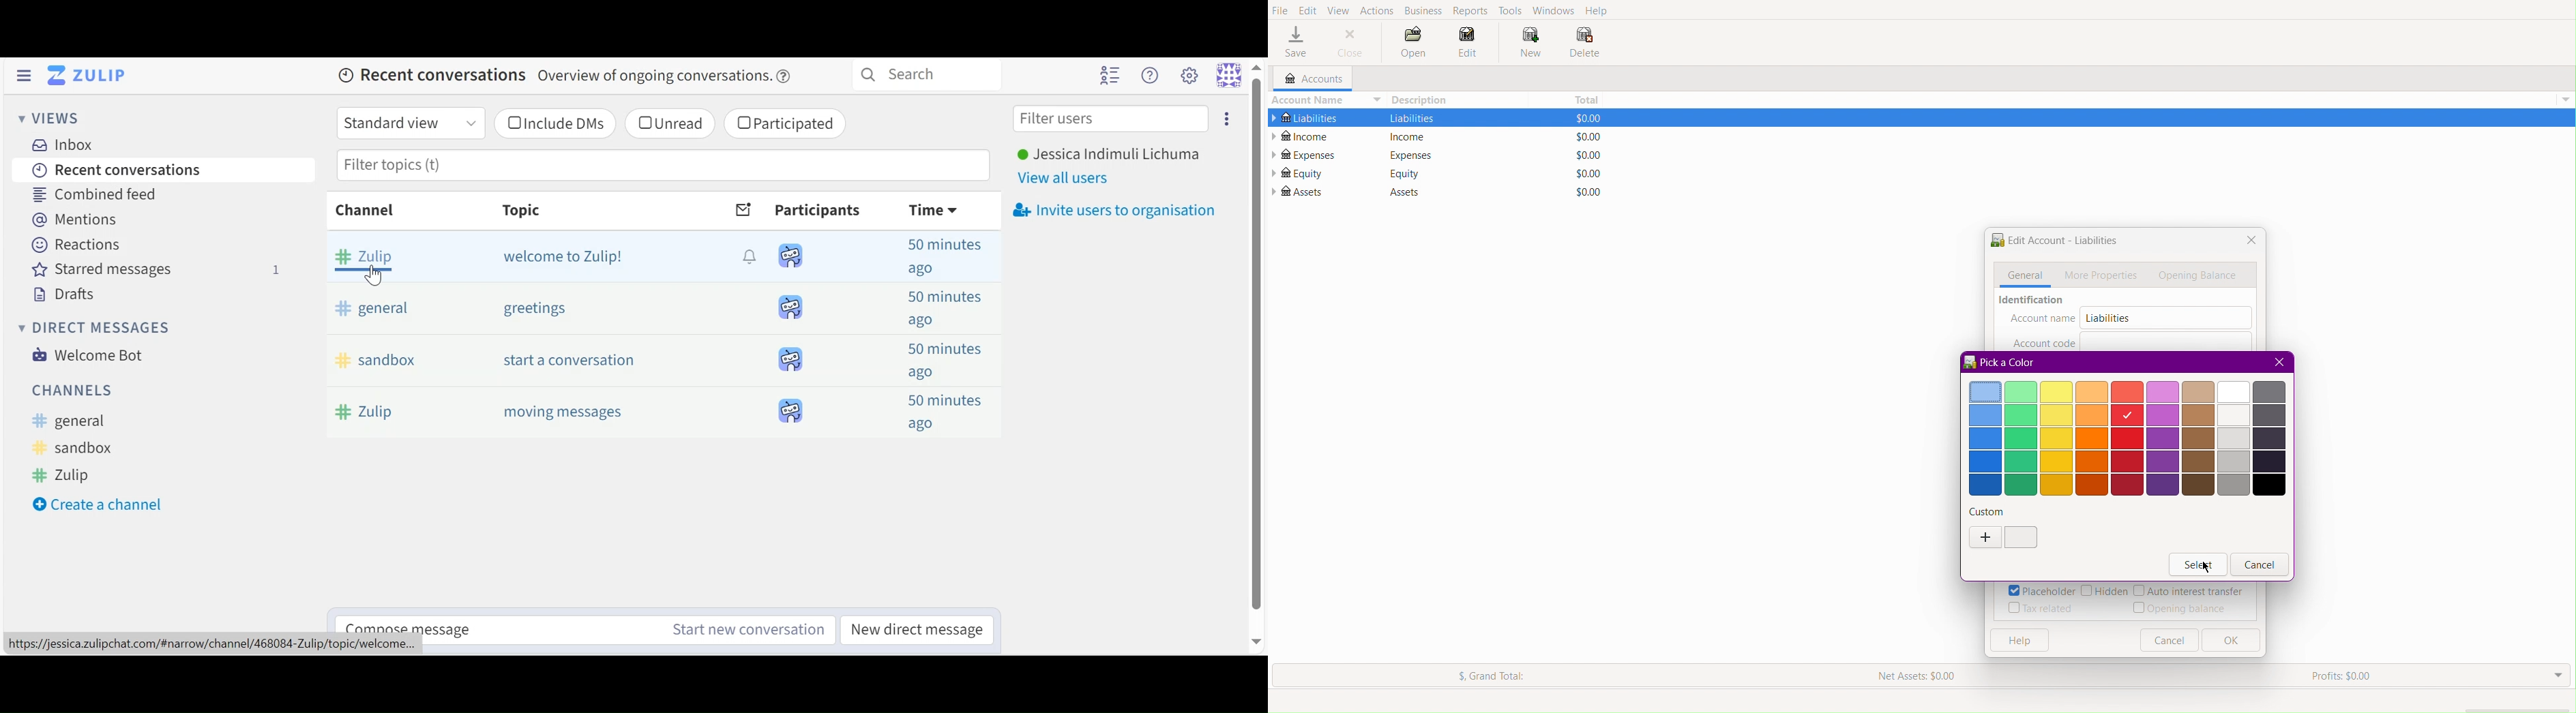  I want to click on Hidden, so click(2104, 592).